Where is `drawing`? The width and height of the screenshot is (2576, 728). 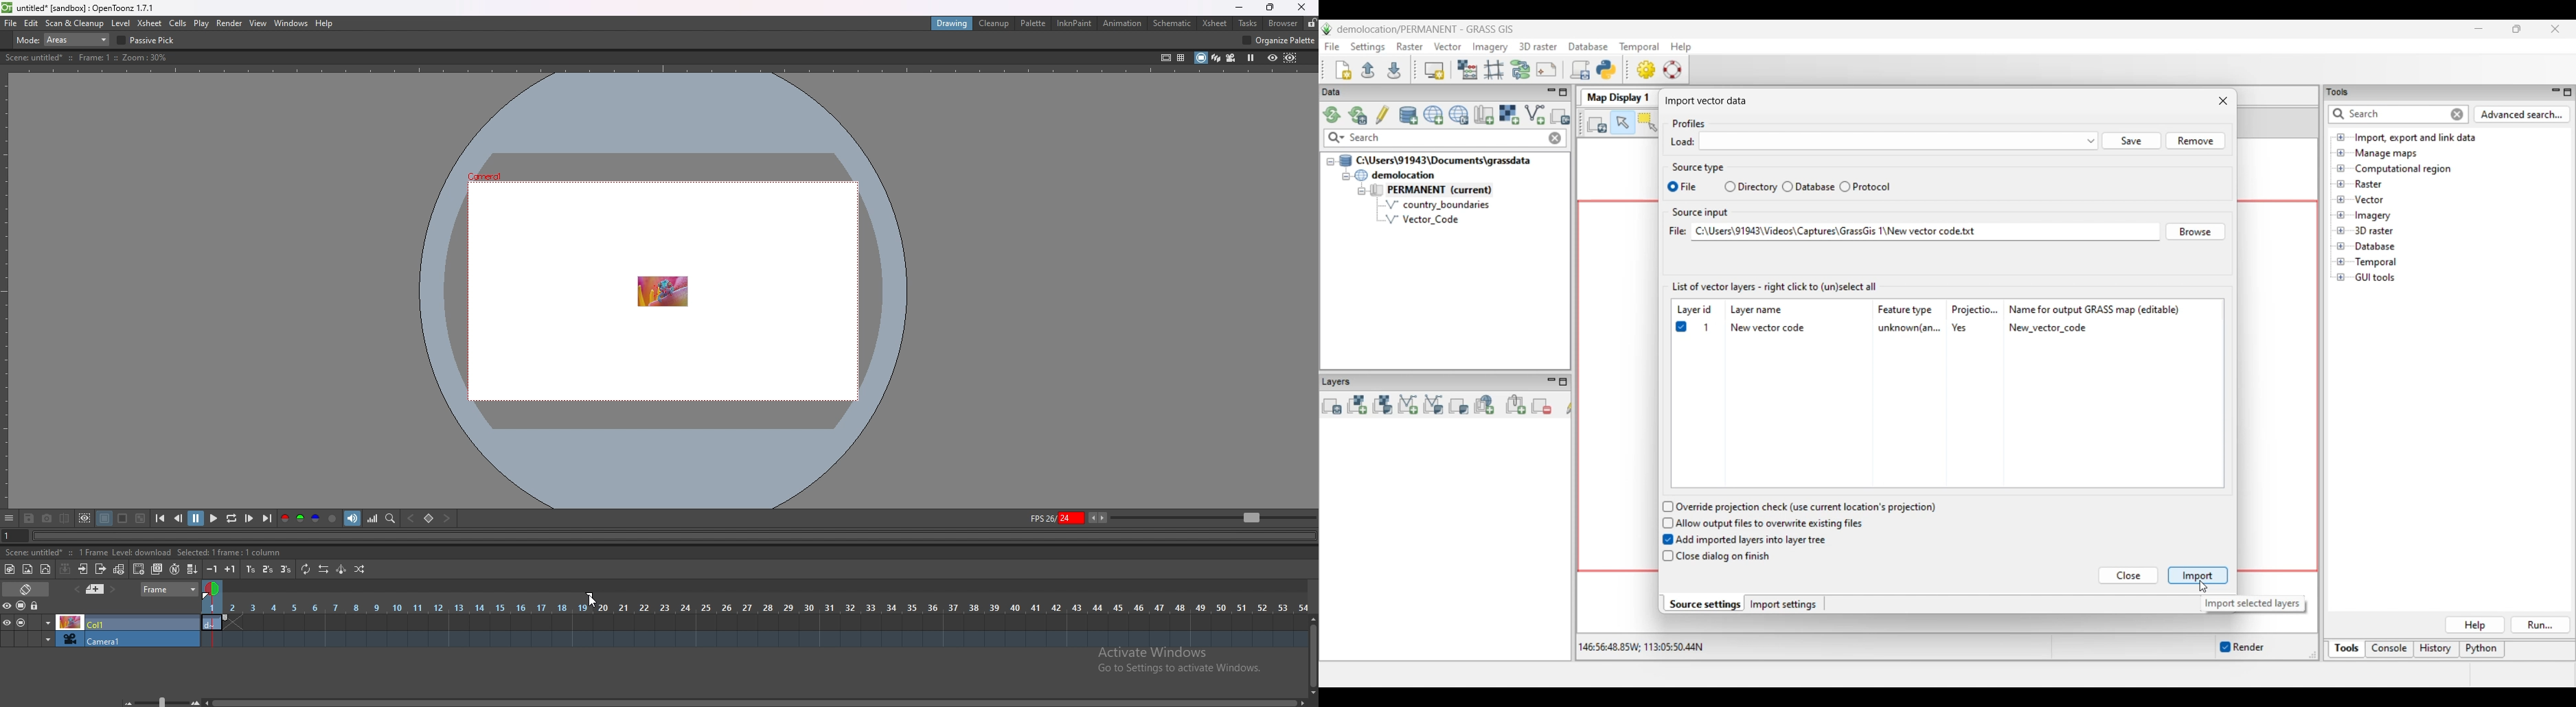 drawing is located at coordinates (954, 23).